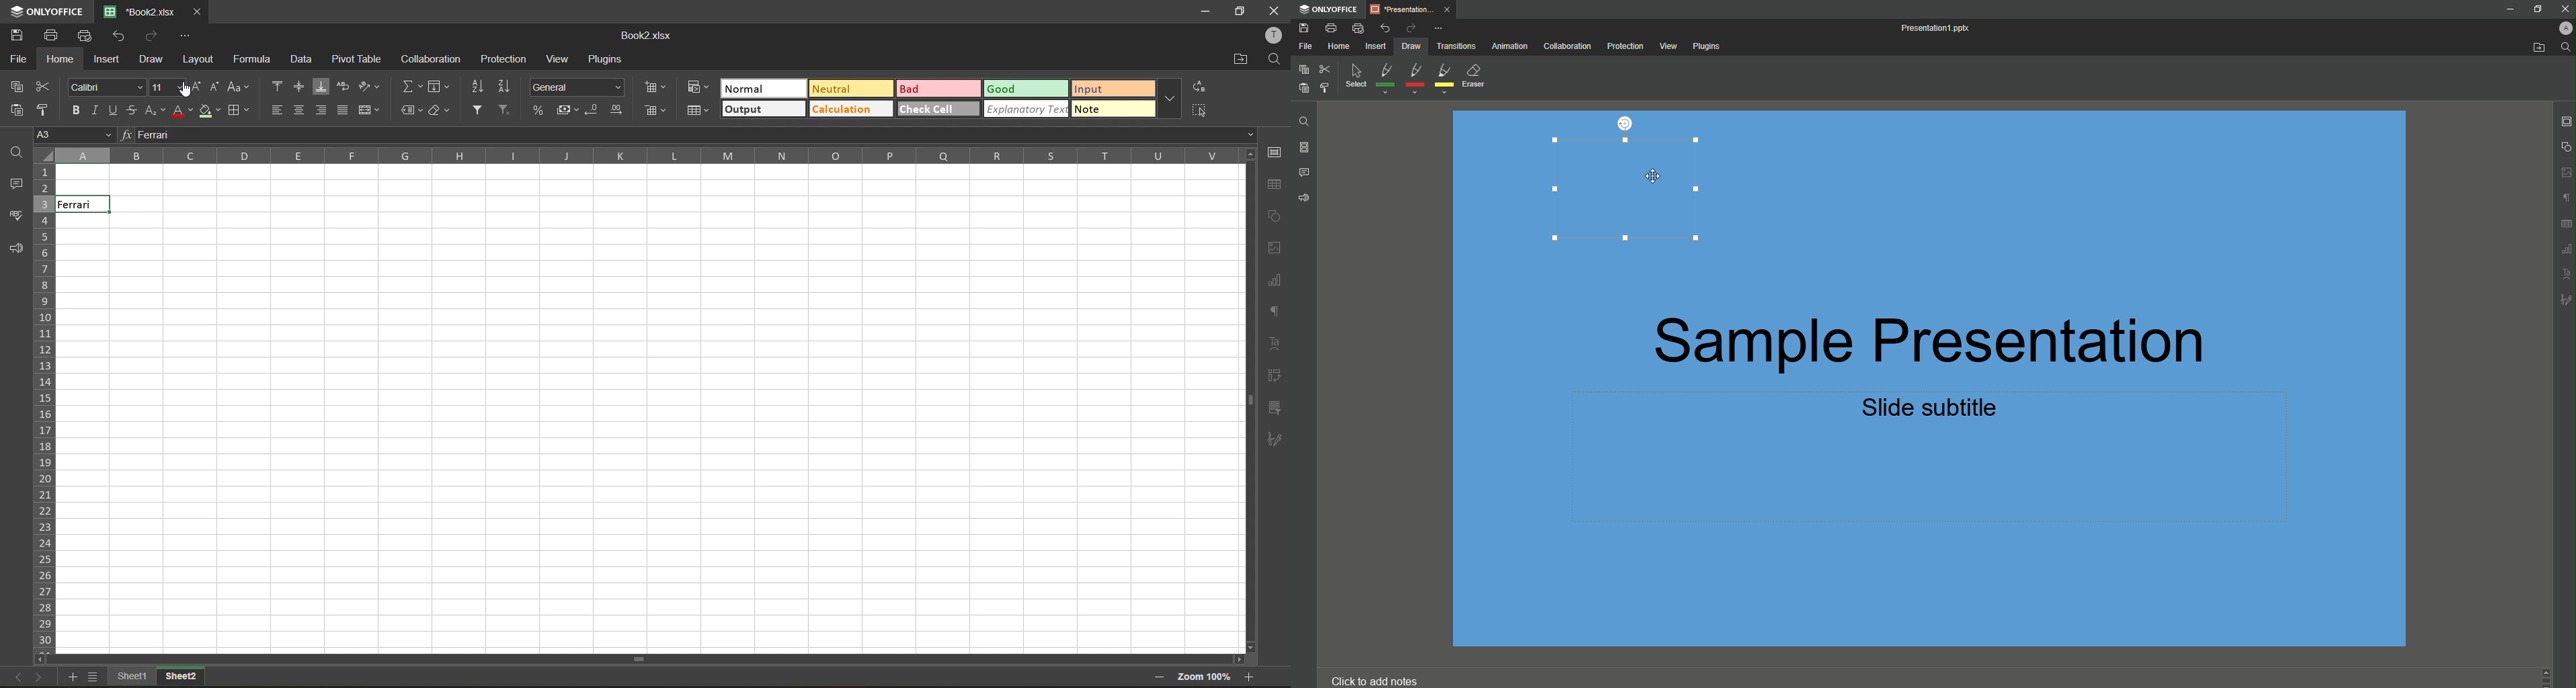 This screenshot has height=700, width=2576. What do you see at coordinates (1385, 80) in the screenshot?
I see `Green` at bounding box center [1385, 80].